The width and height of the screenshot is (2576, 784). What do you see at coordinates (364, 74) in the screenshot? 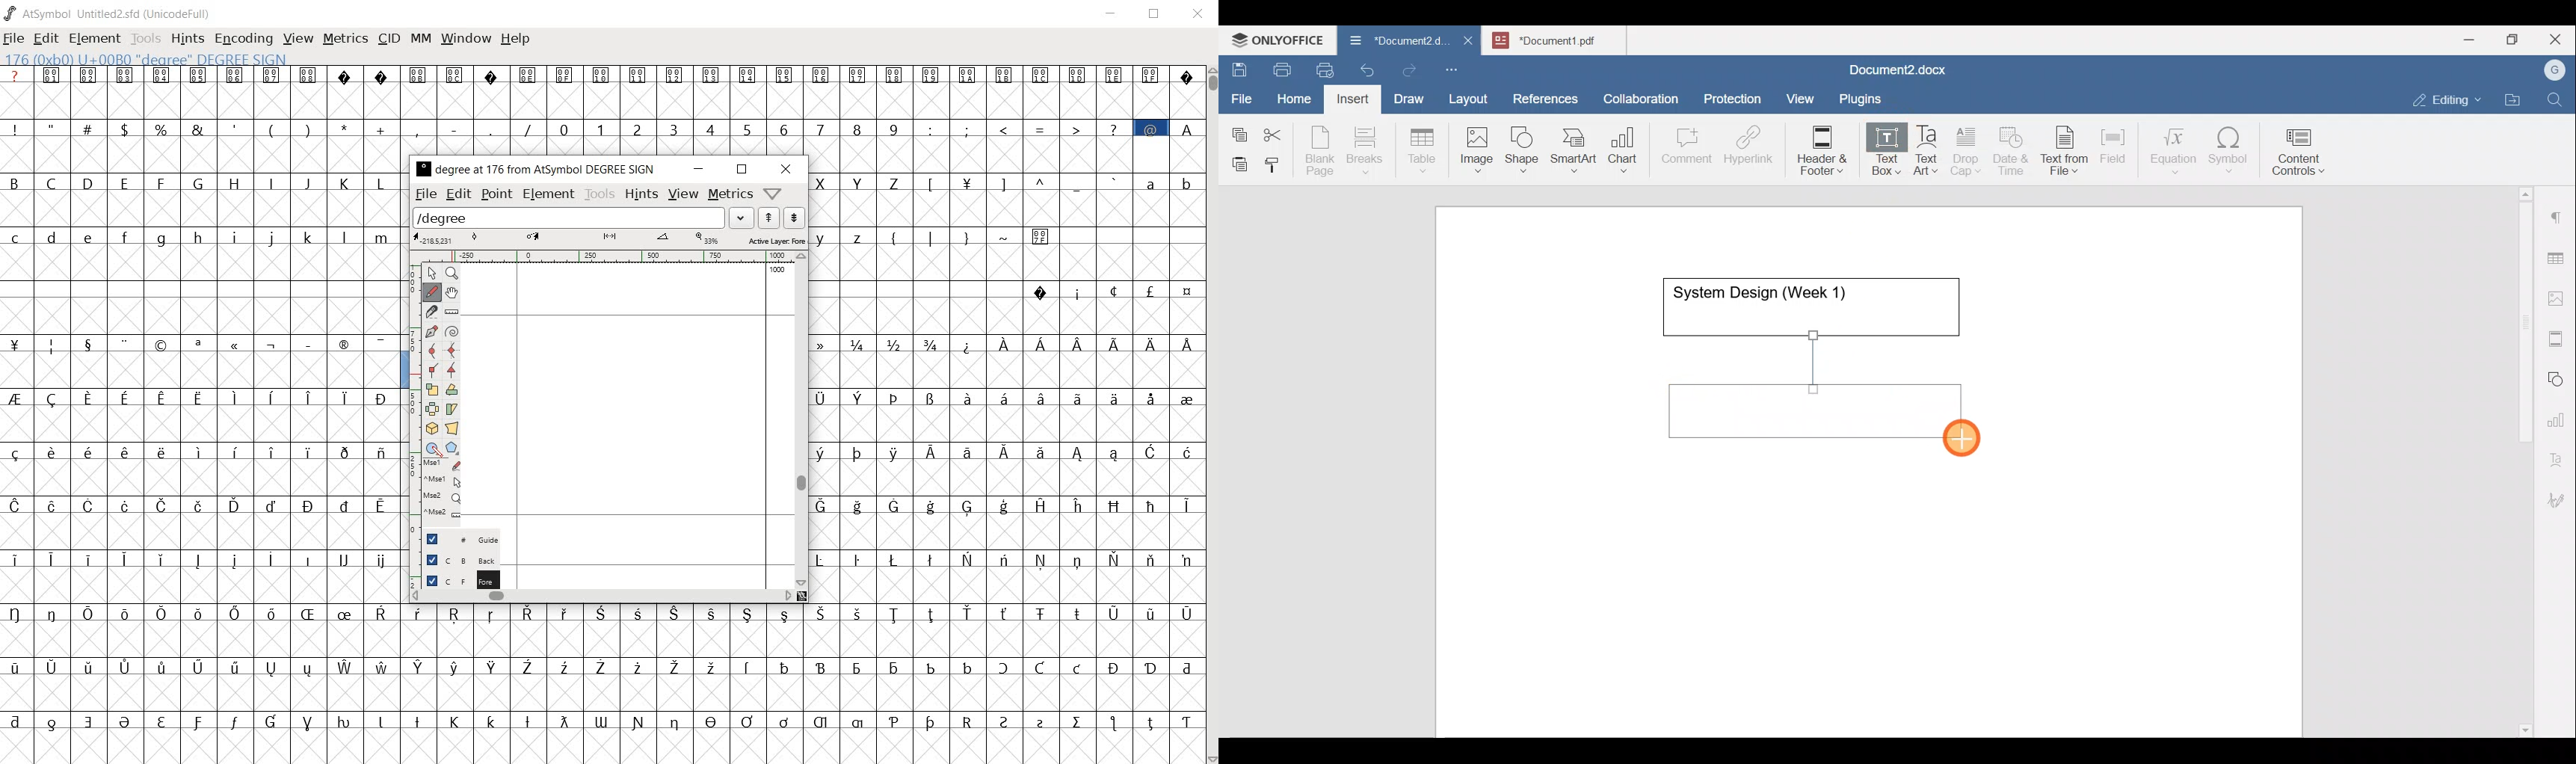
I see `unsupported charters` at bounding box center [364, 74].